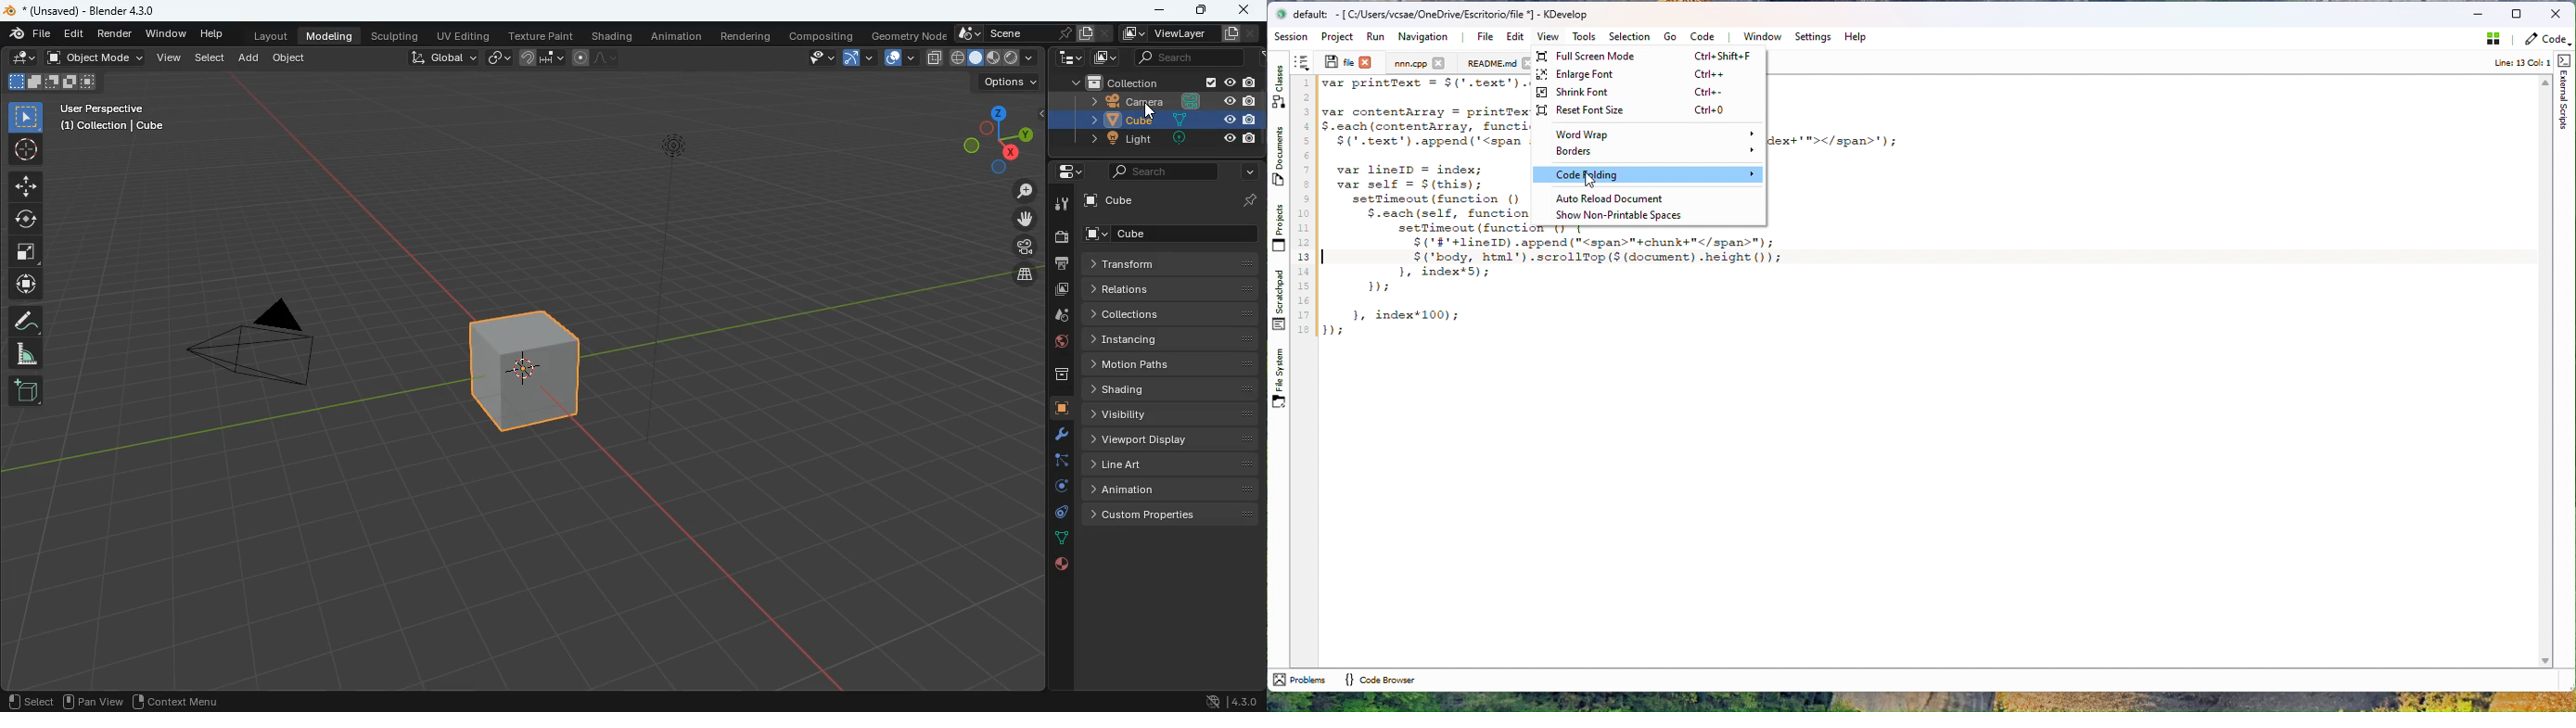  Describe the element at coordinates (1058, 342) in the screenshot. I see `globe` at that location.